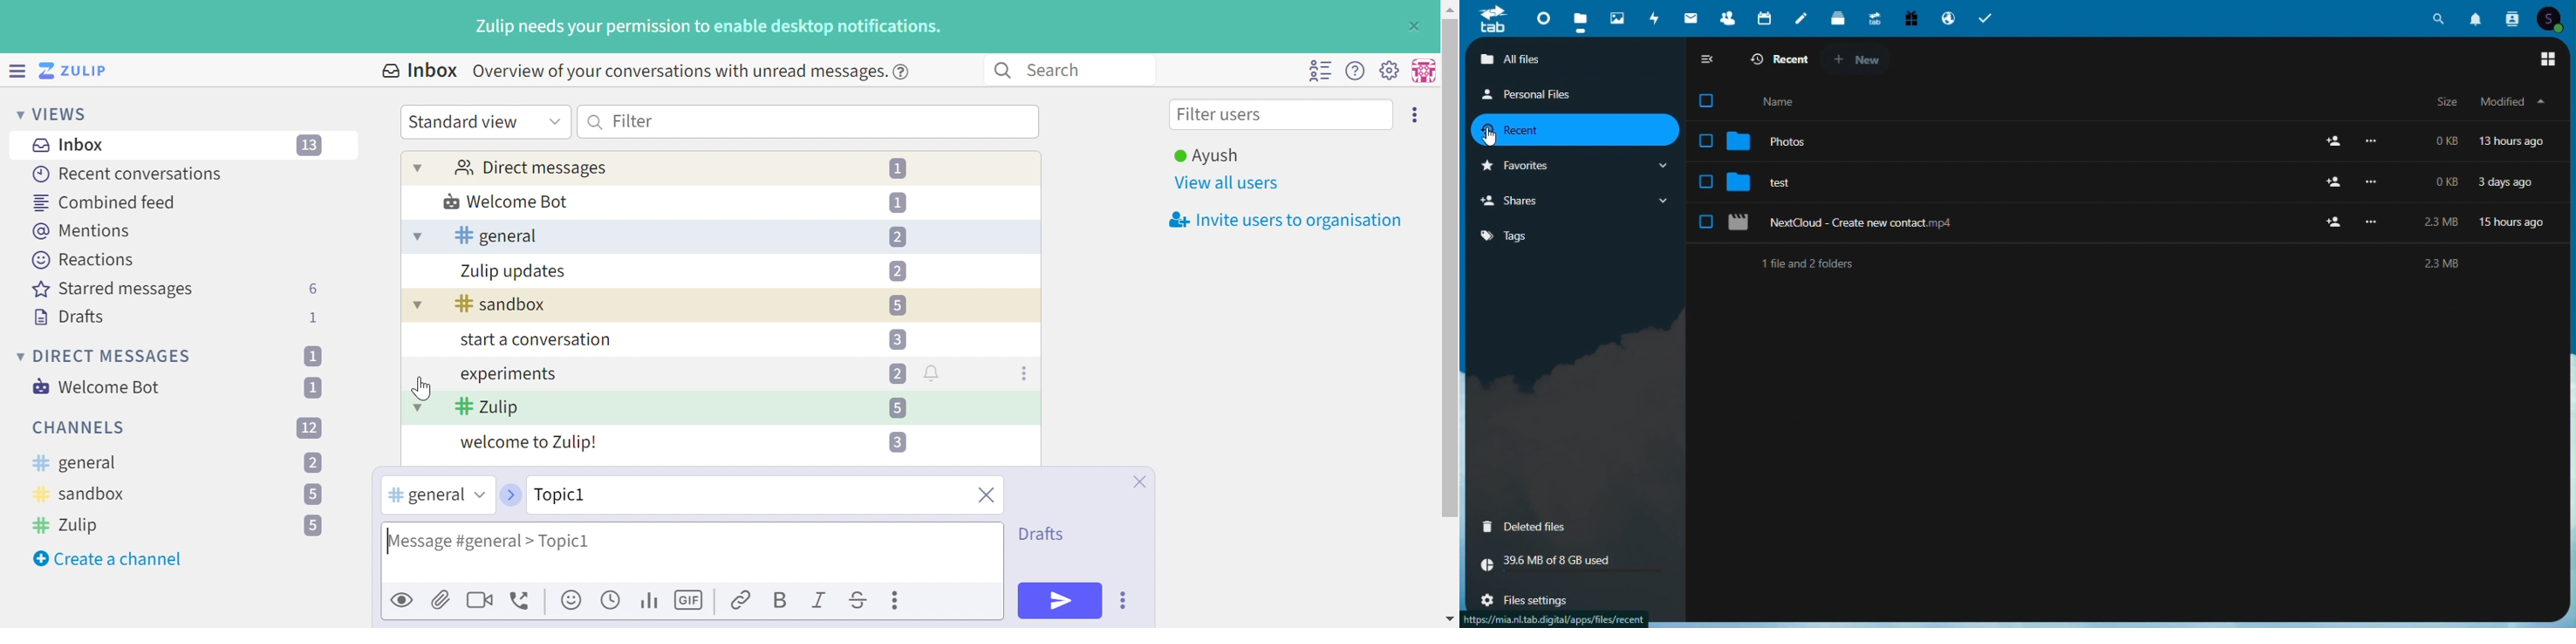 This screenshot has width=2576, height=644. I want to click on Personal menu, so click(1422, 71).